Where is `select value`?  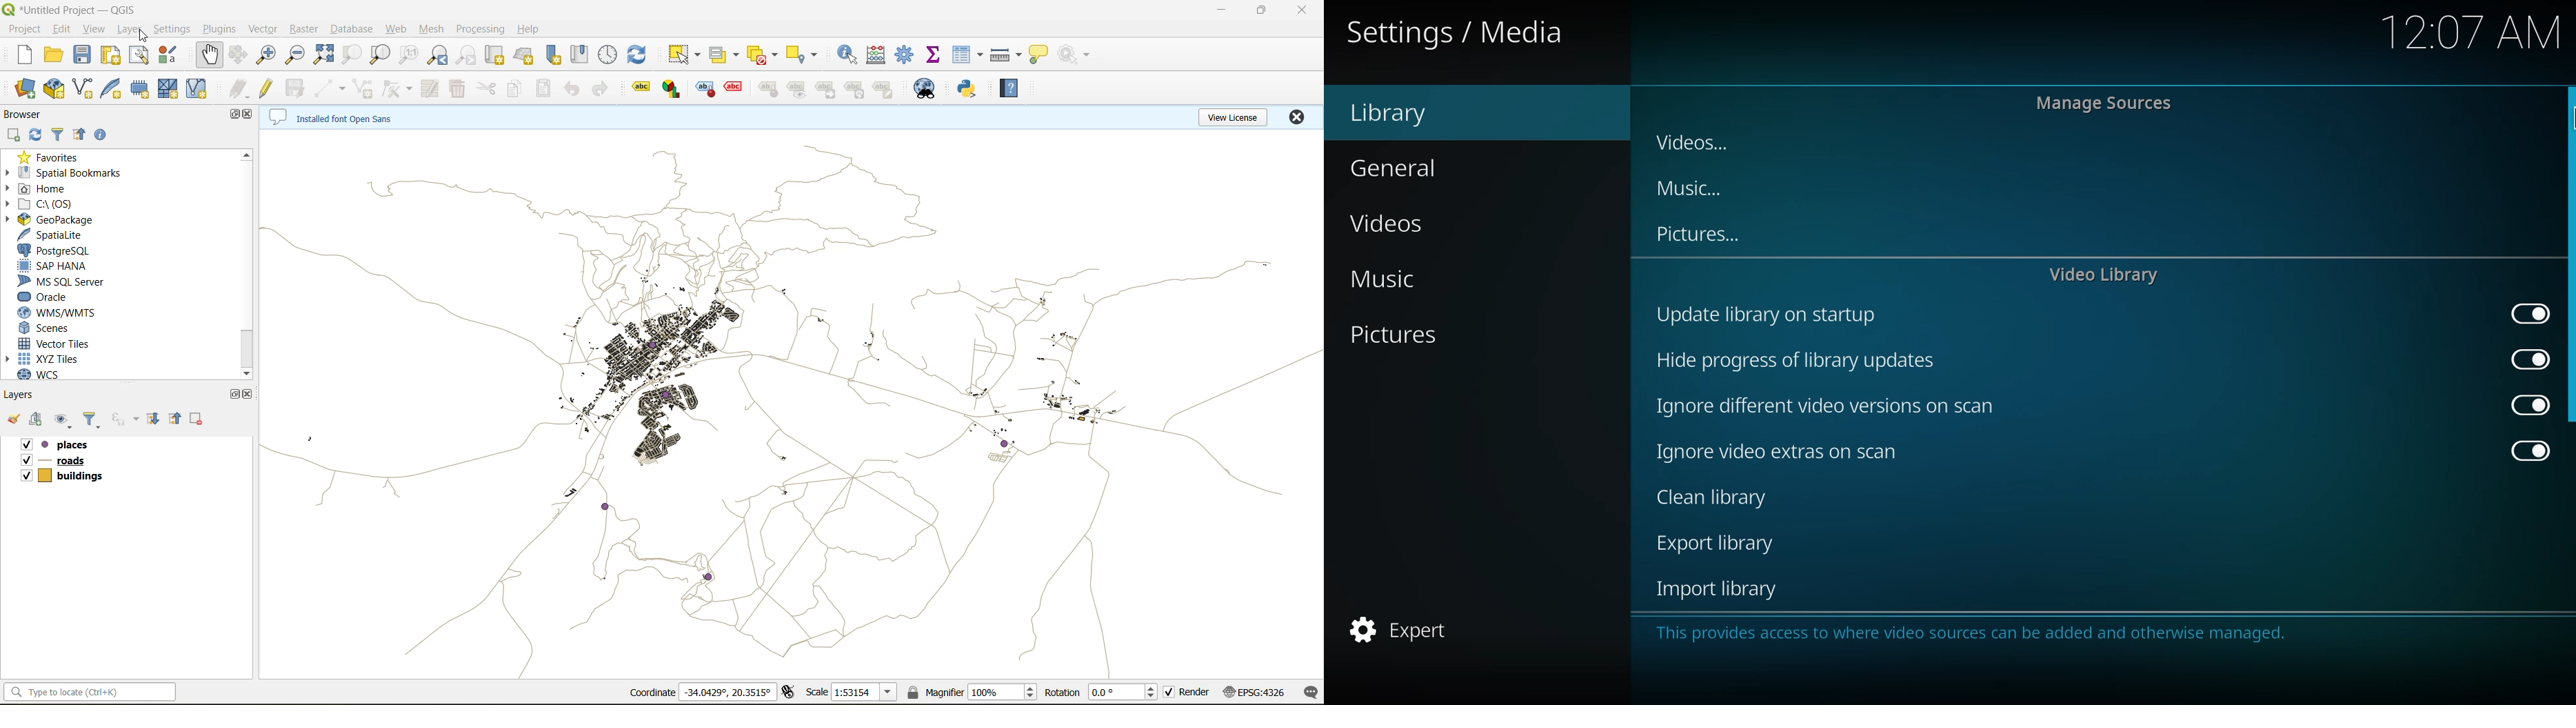
select value is located at coordinates (727, 56).